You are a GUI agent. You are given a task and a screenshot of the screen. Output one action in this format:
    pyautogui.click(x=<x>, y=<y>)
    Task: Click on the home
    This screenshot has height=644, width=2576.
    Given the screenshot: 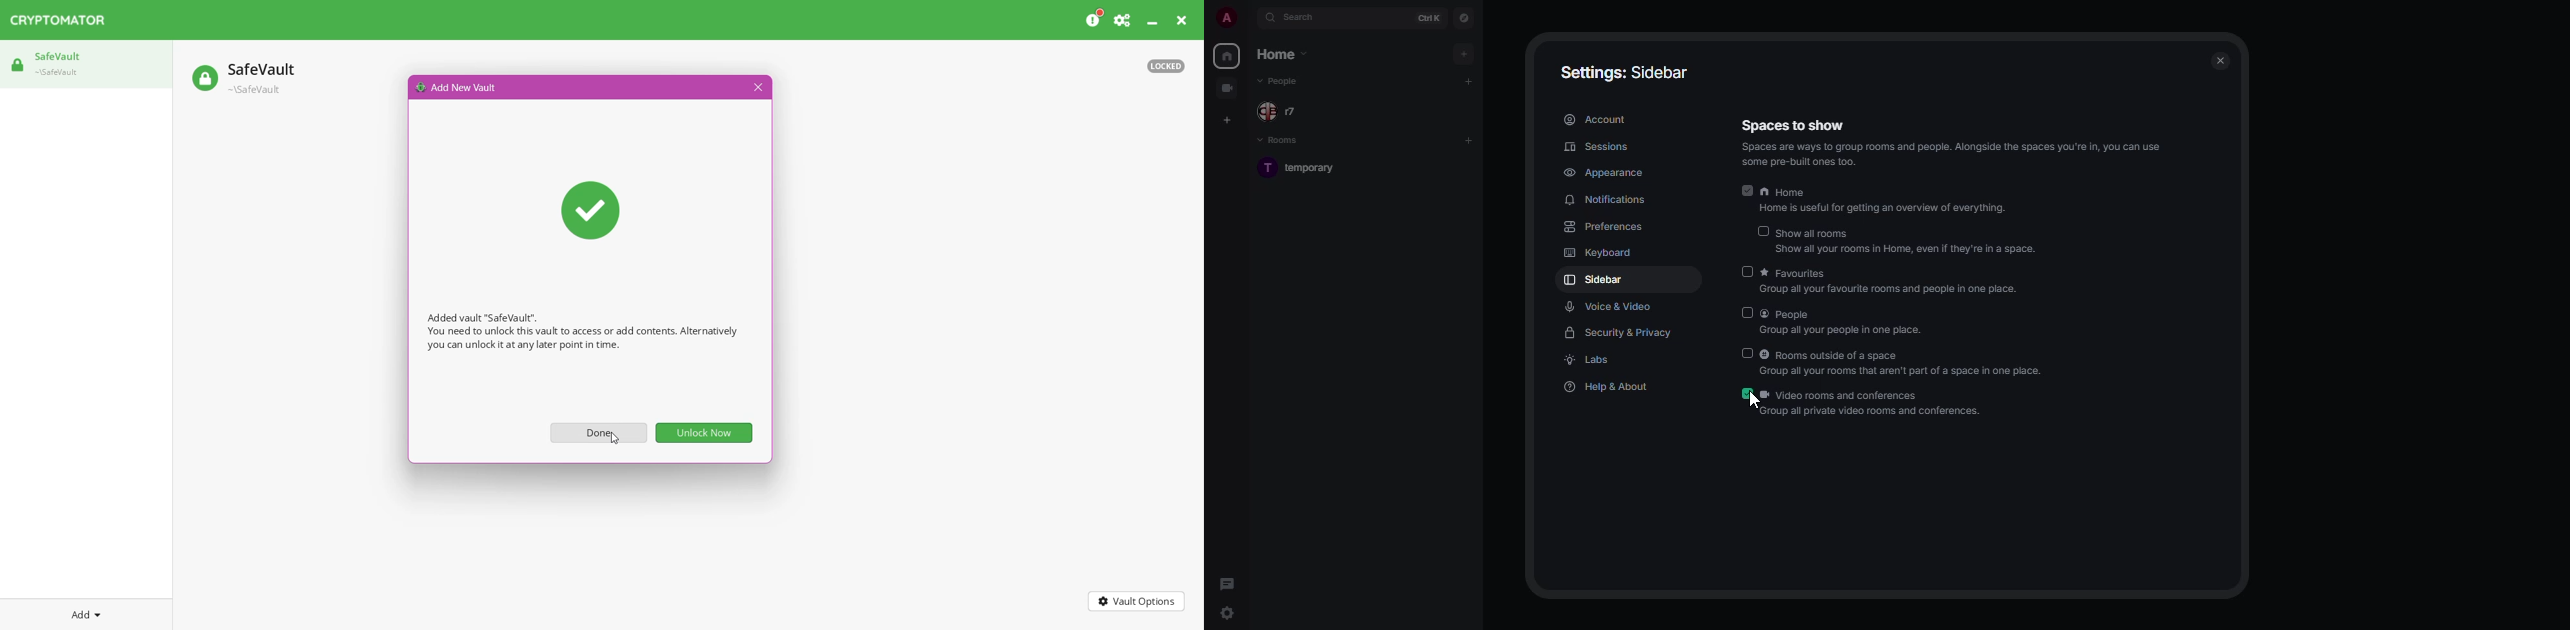 What is the action you would take?
    pyautogui.click(x=1282, y=57)
    